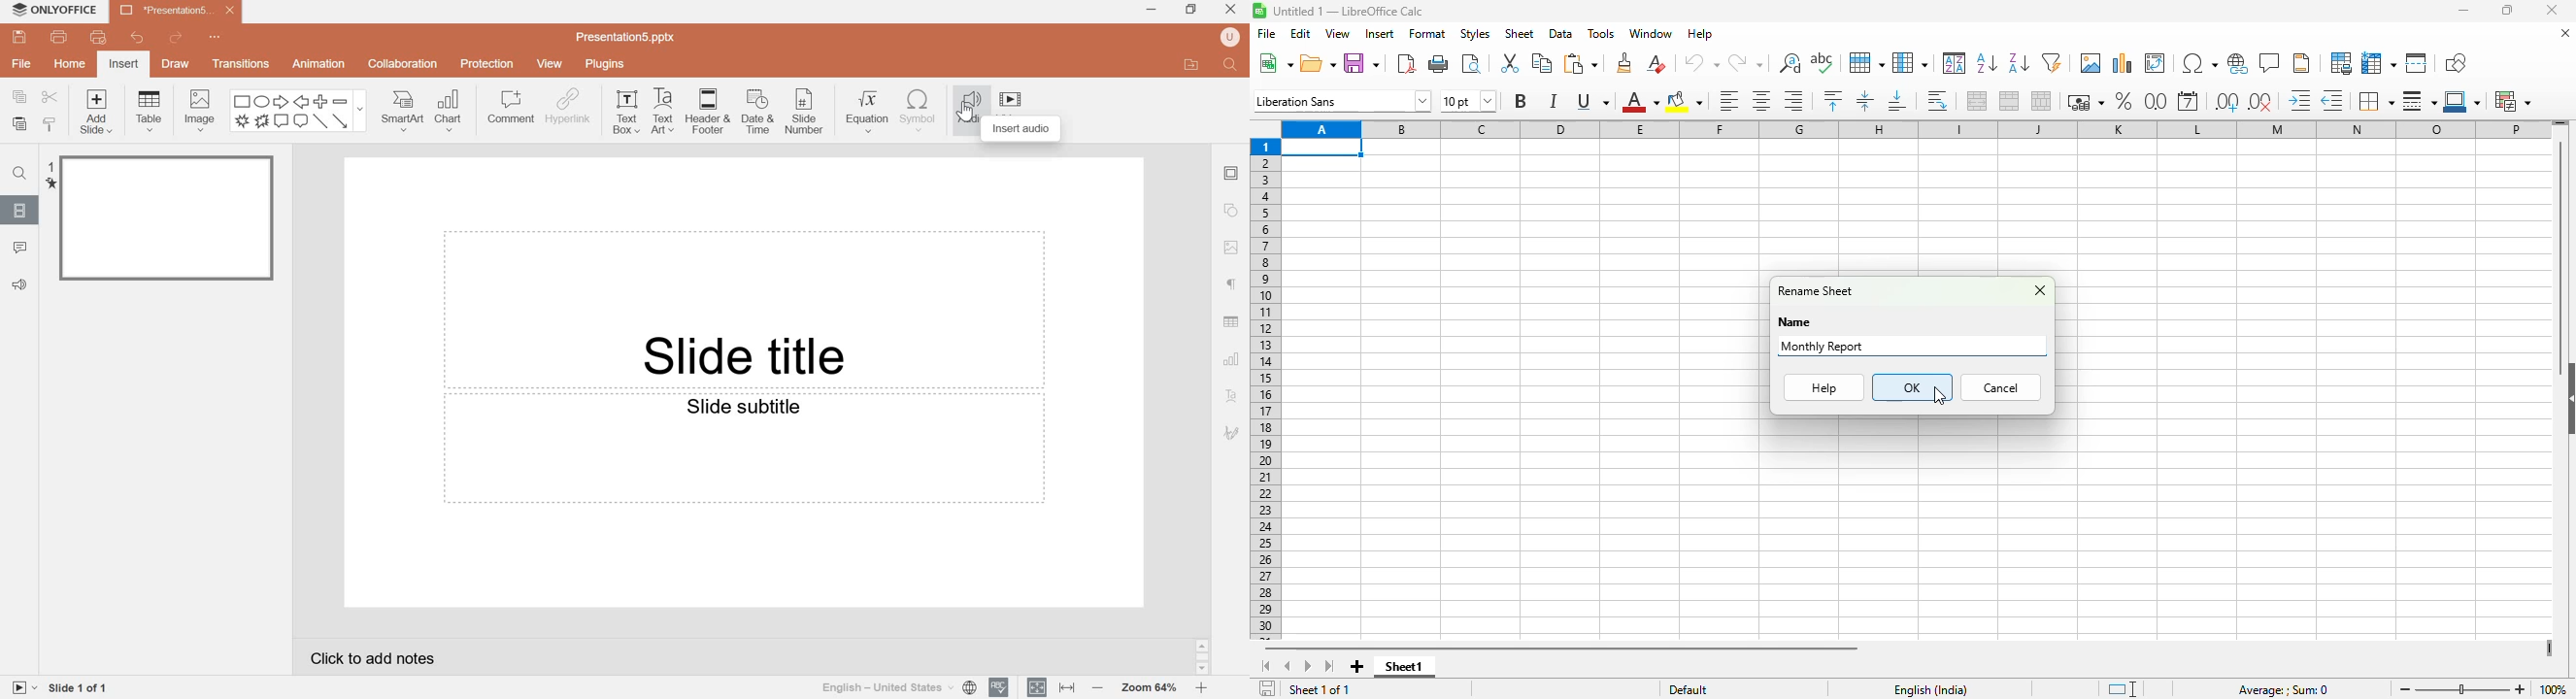  I want to click on customize quick access toolbar, so click(217, 36).